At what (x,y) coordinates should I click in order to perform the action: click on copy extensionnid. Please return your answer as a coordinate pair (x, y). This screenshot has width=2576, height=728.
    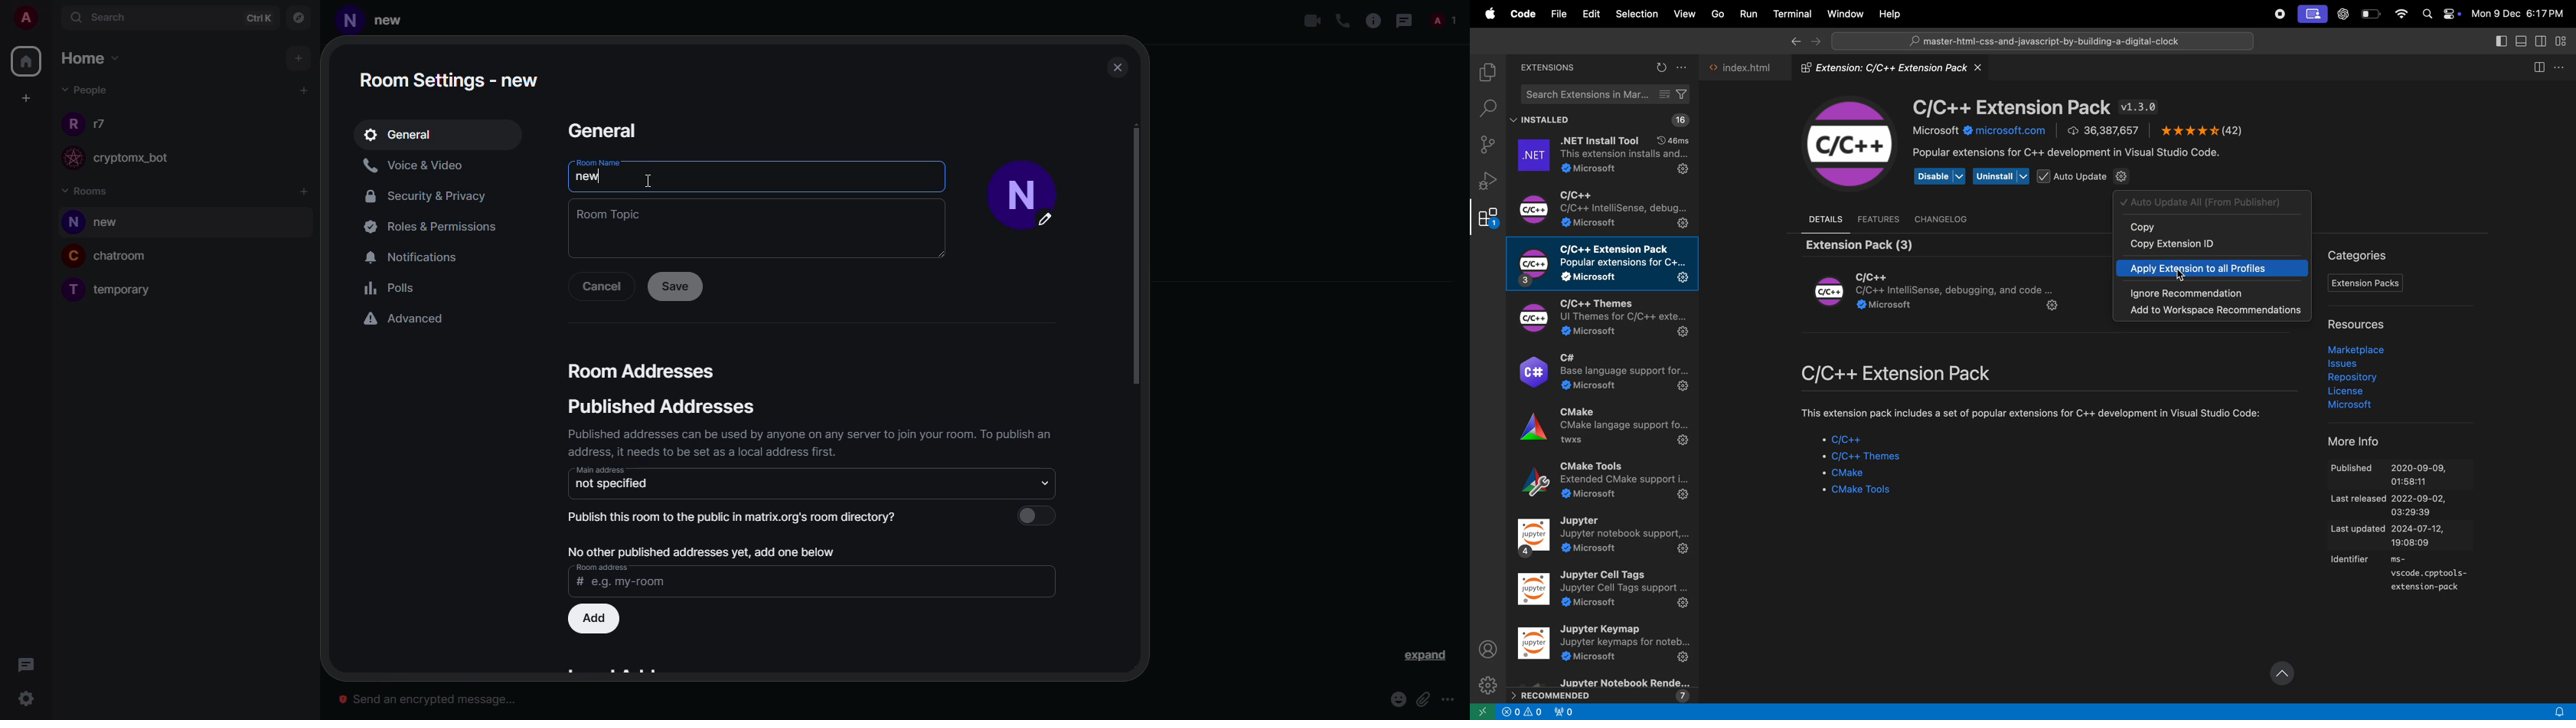
    Looking at the image, I should click on (2200, 245).